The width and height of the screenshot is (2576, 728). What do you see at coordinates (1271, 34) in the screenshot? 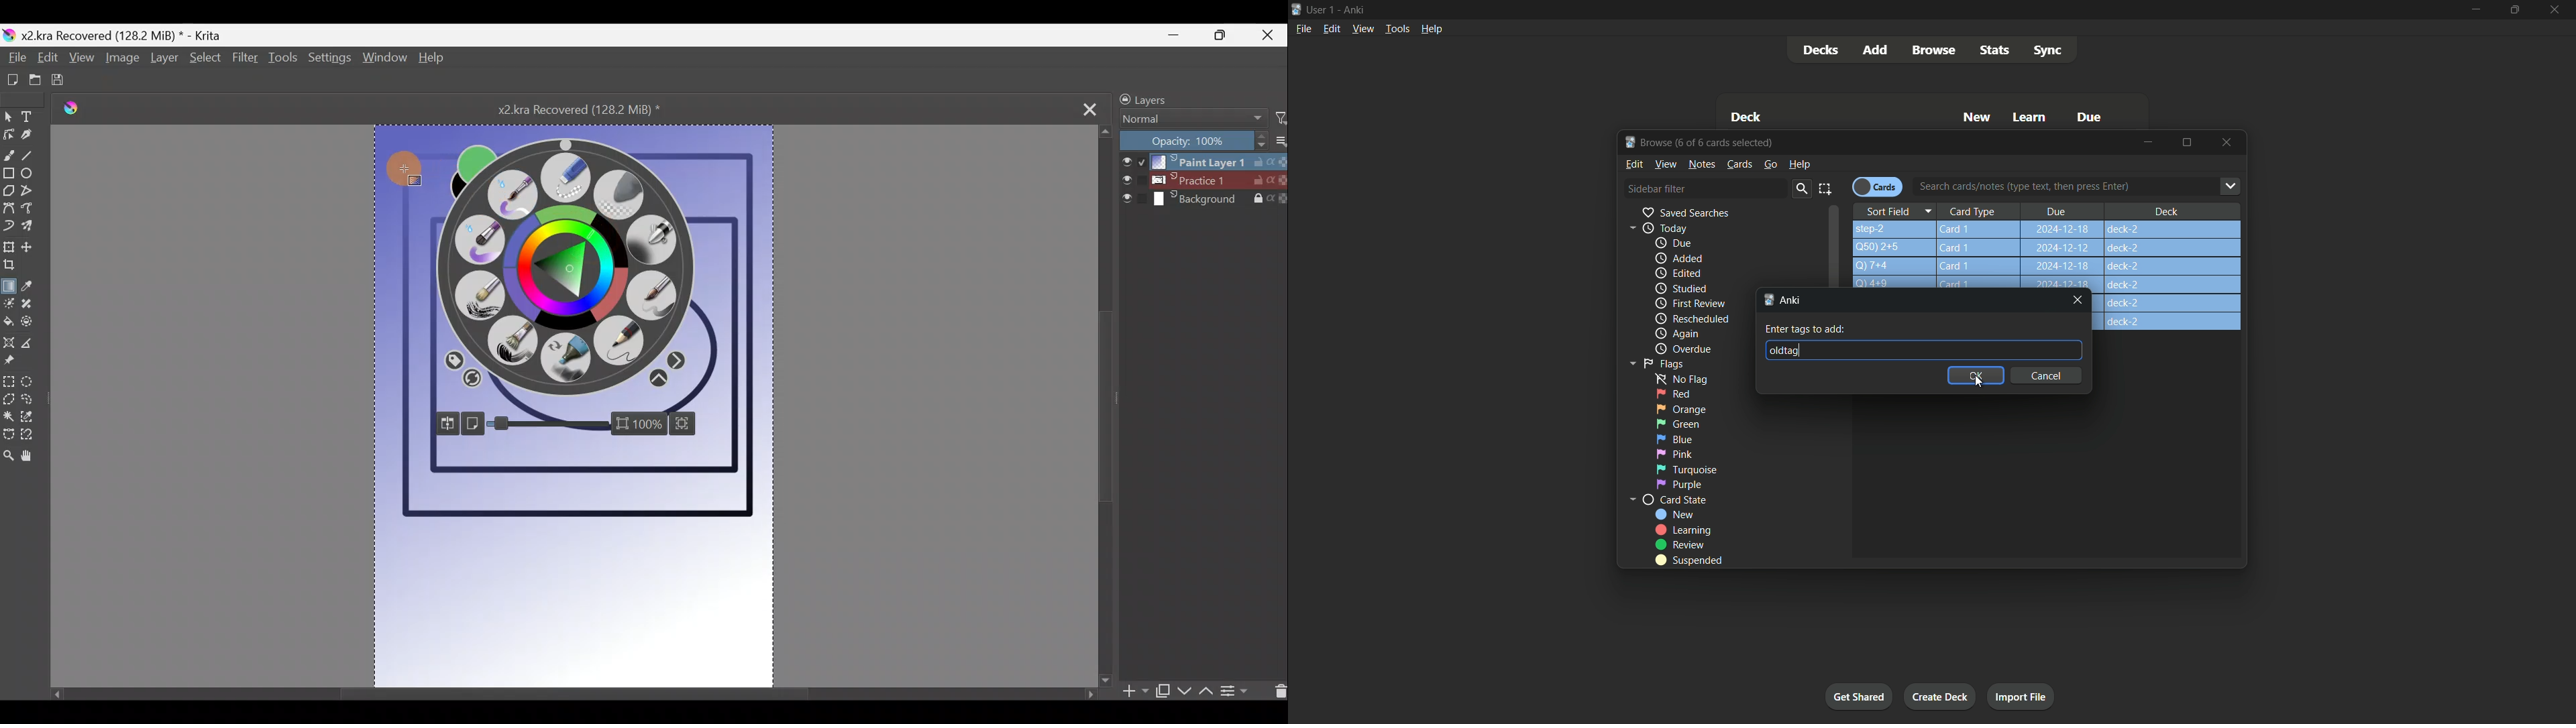
I see `Close` at bounding box center [1271, 34].